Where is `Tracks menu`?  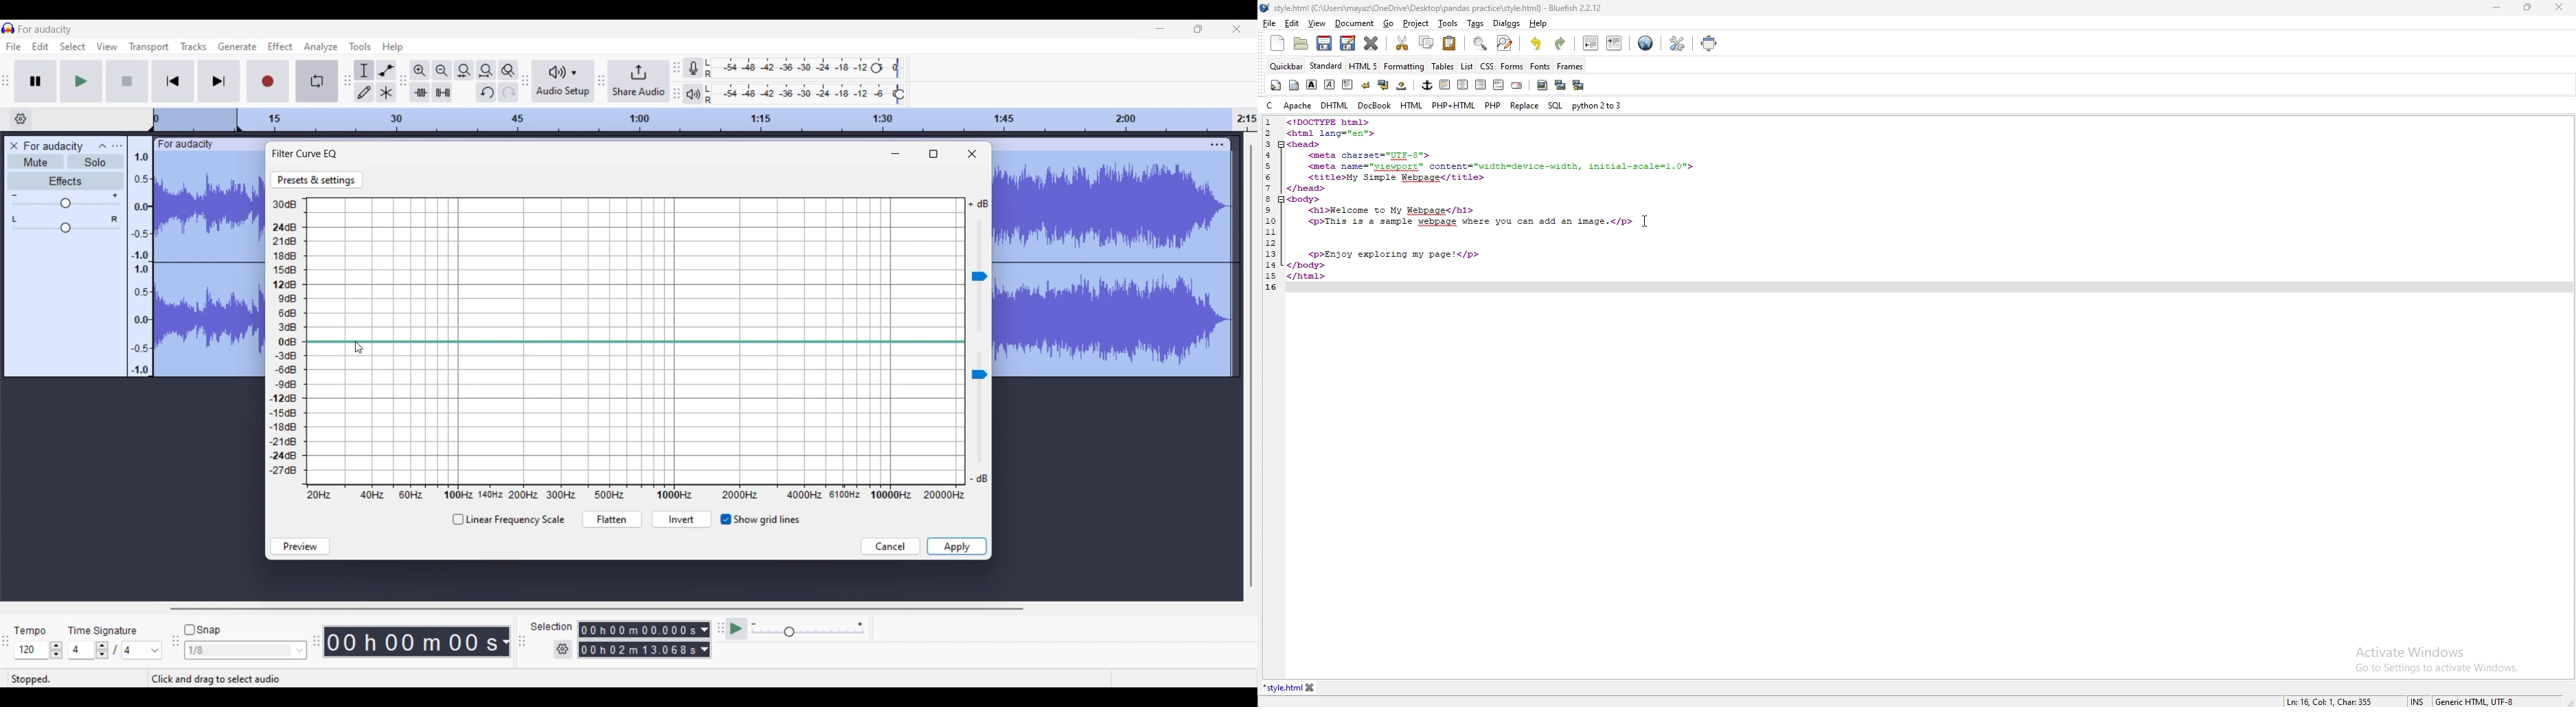 Tracks menu is located at coordinates (193, 46).